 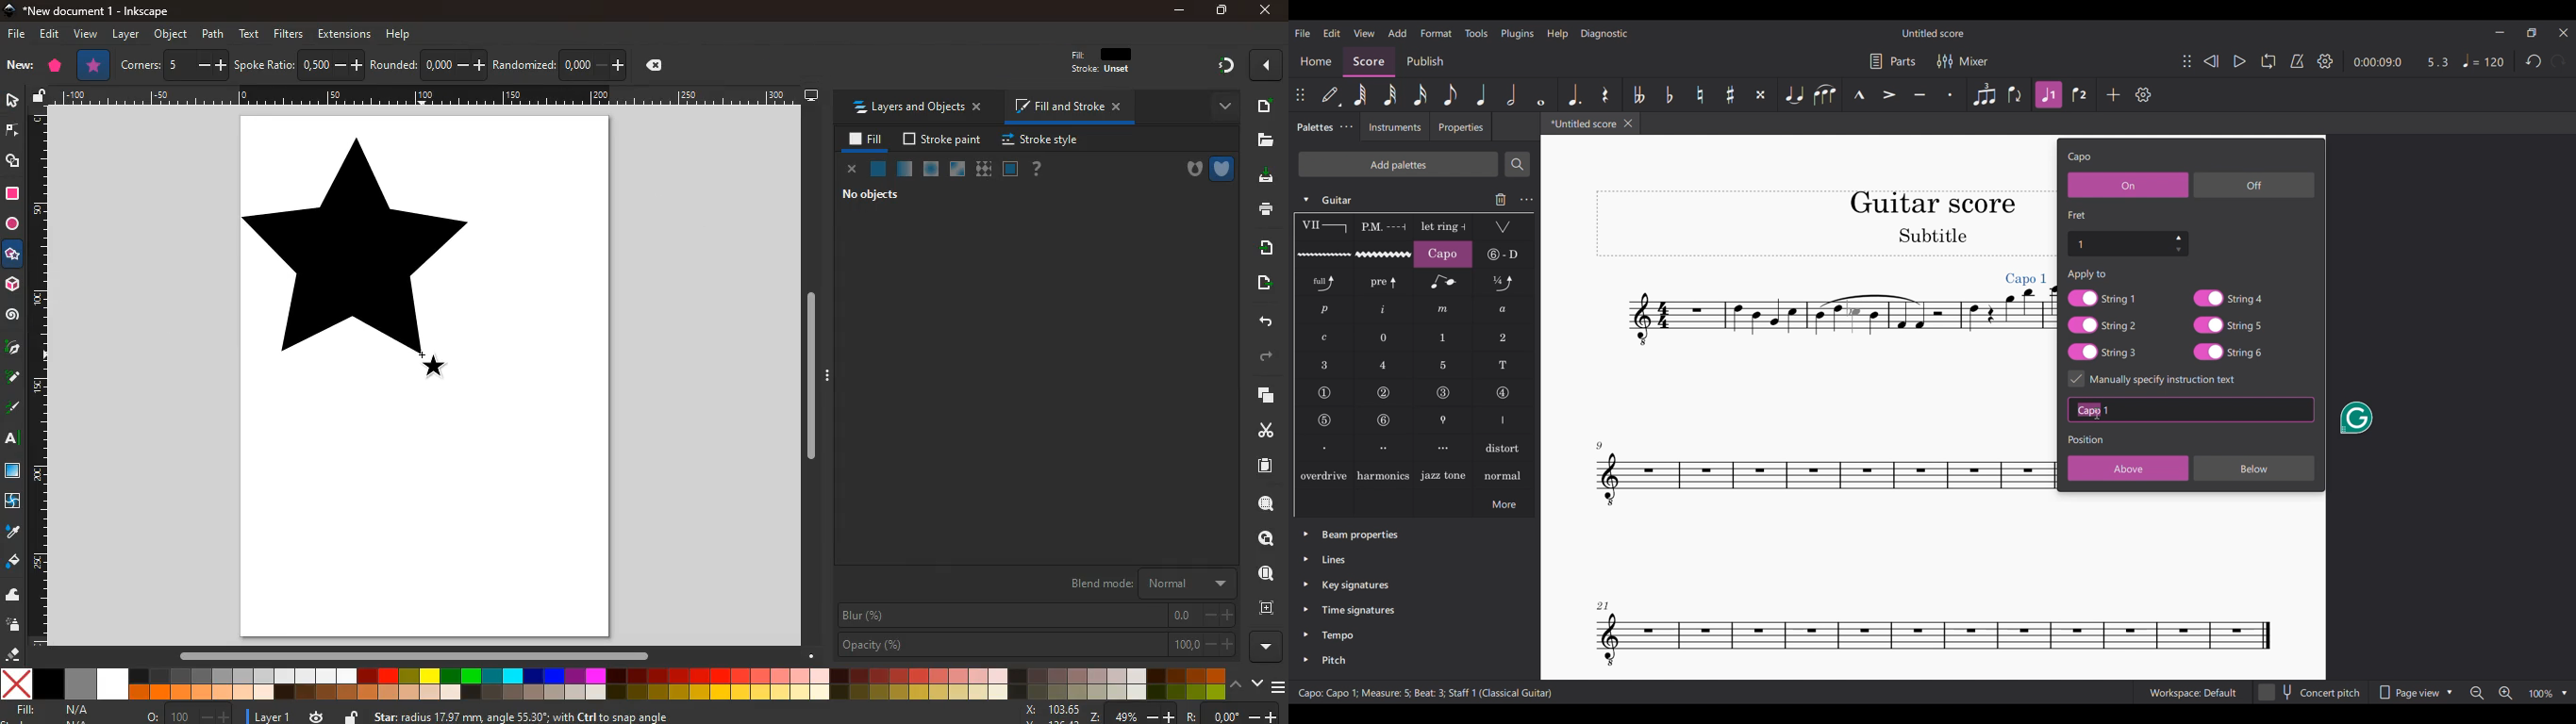 I want to click on Key signatures palette, so click(x=1356, y=585).